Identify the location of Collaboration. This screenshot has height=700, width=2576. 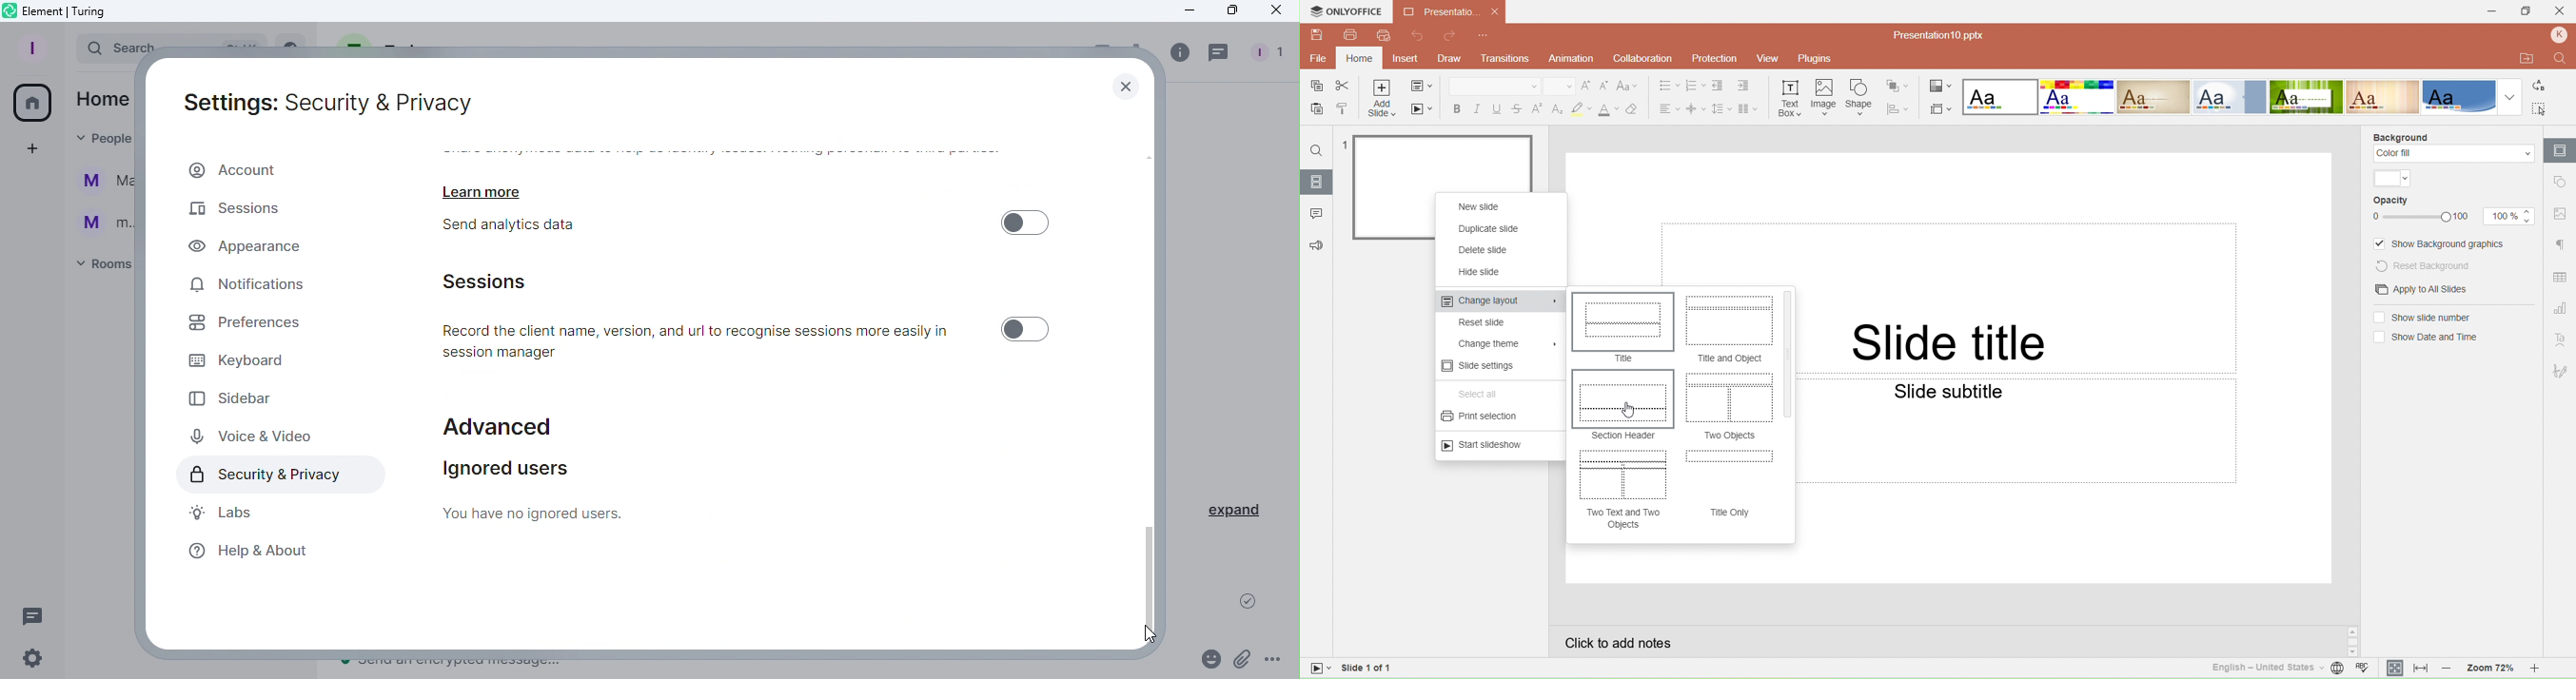
(1640, 58).